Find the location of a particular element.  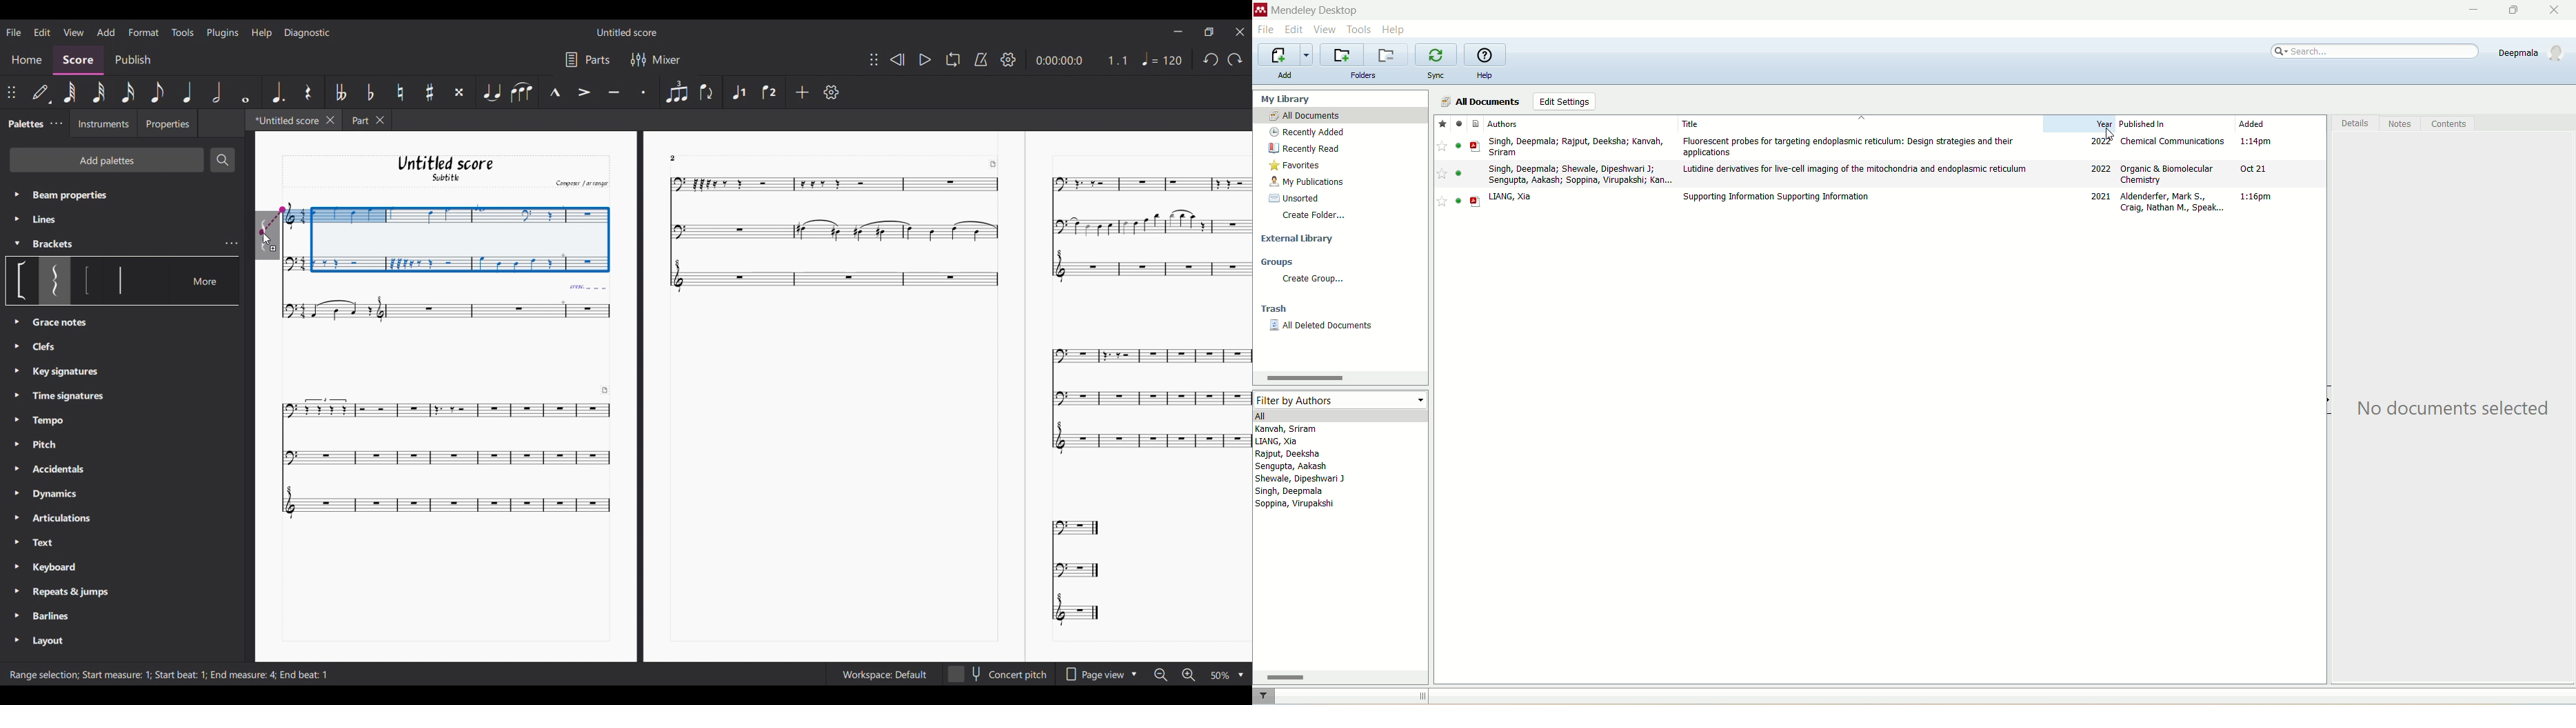

Accent is located at coordinates (584, 92).